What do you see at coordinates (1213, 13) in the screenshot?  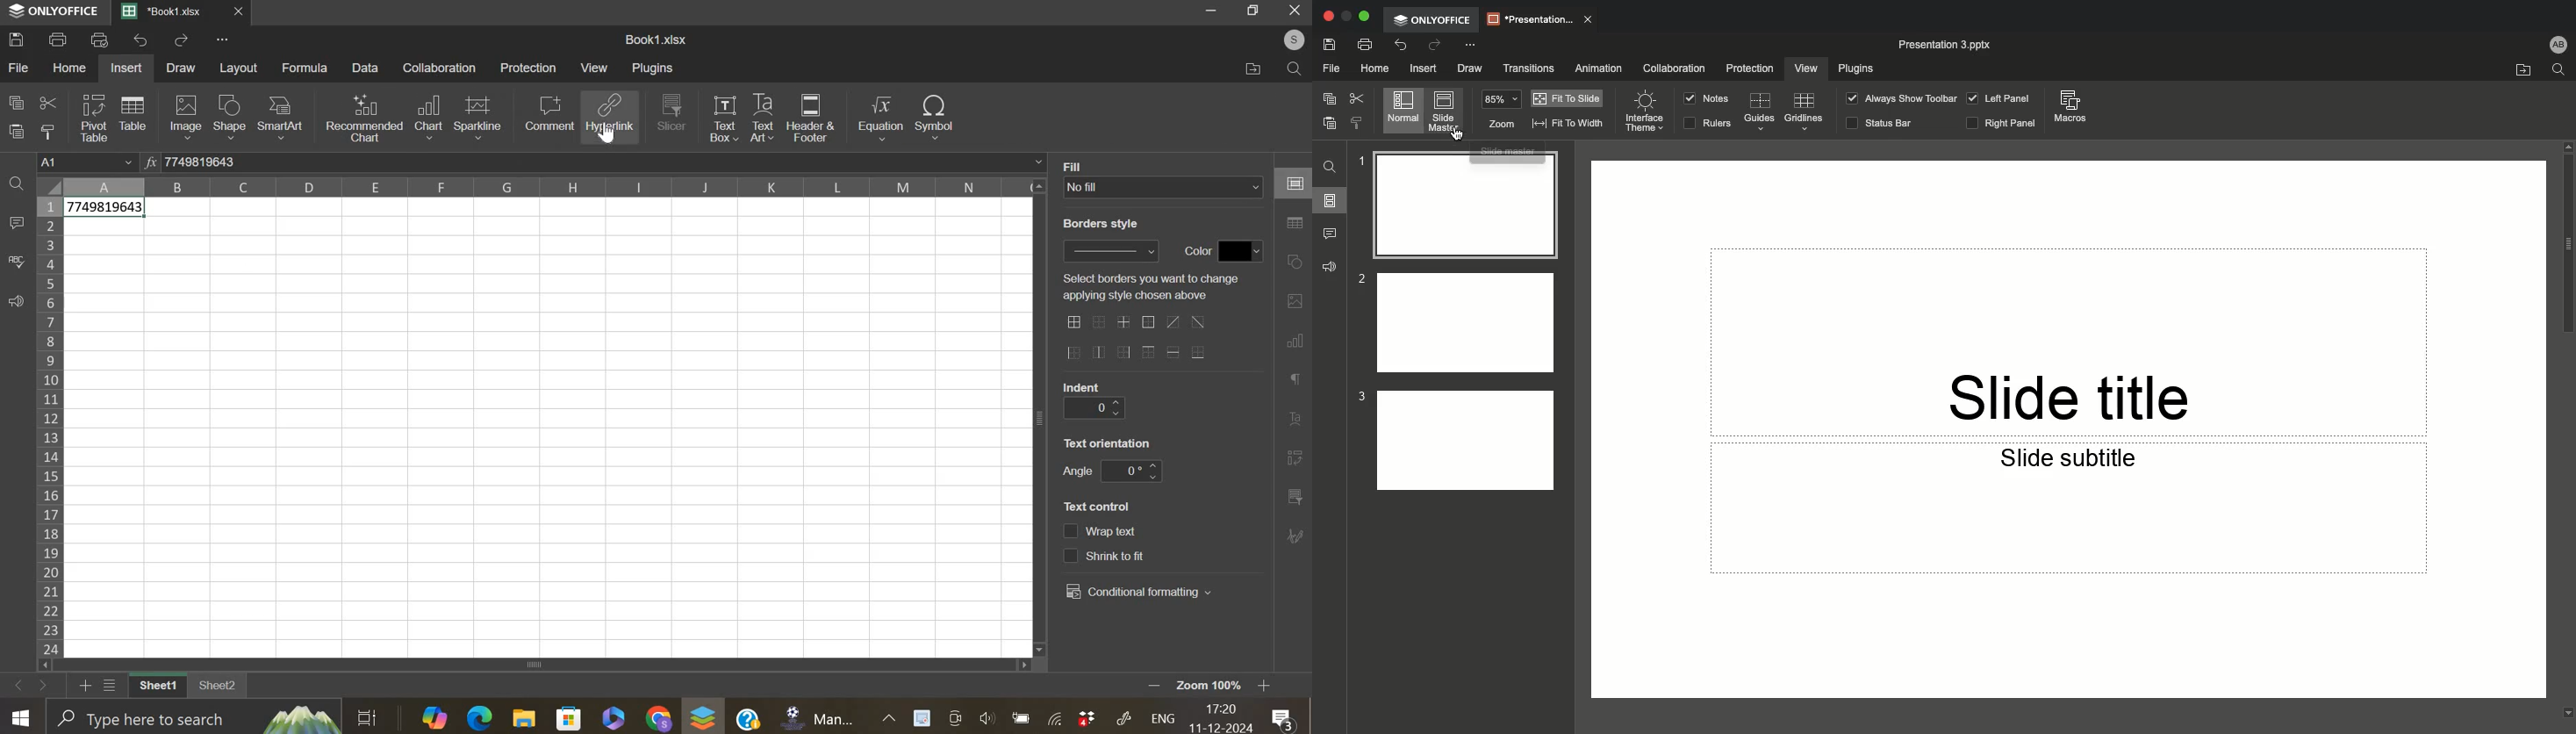 I see `Minimize` at bounding box center [1213, 13].